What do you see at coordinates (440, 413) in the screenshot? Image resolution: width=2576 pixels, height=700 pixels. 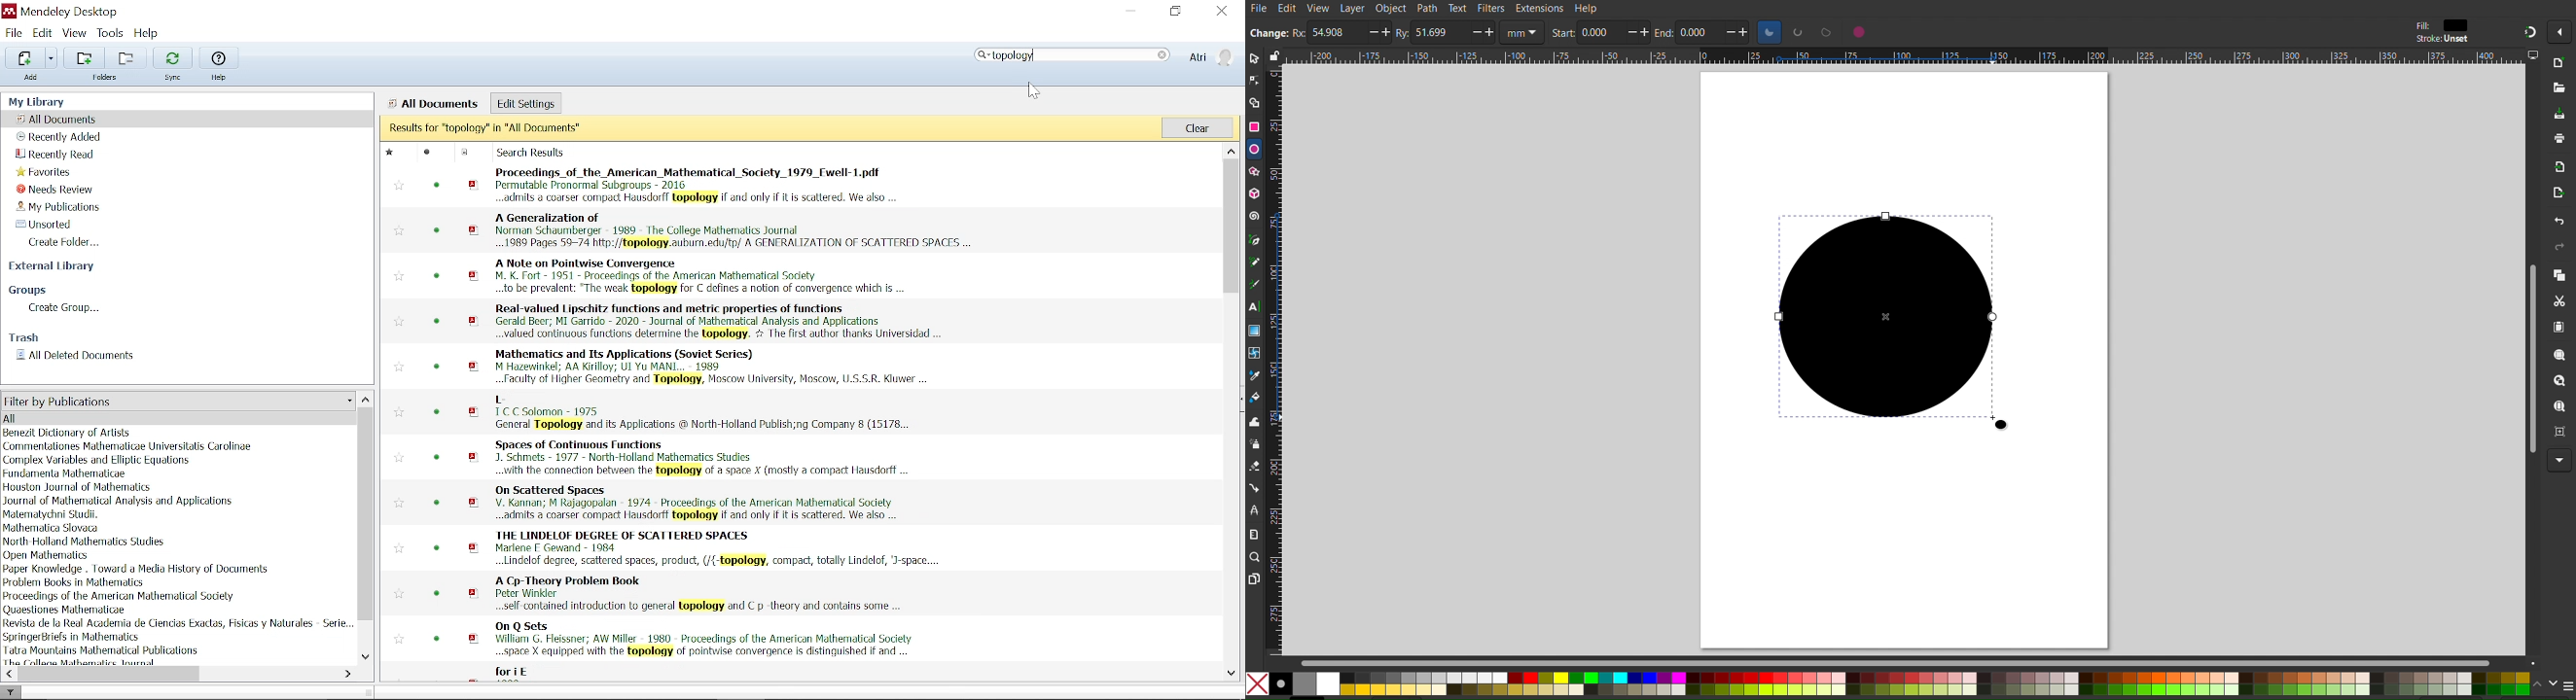 I see `read` at bounding box center [440, 413].